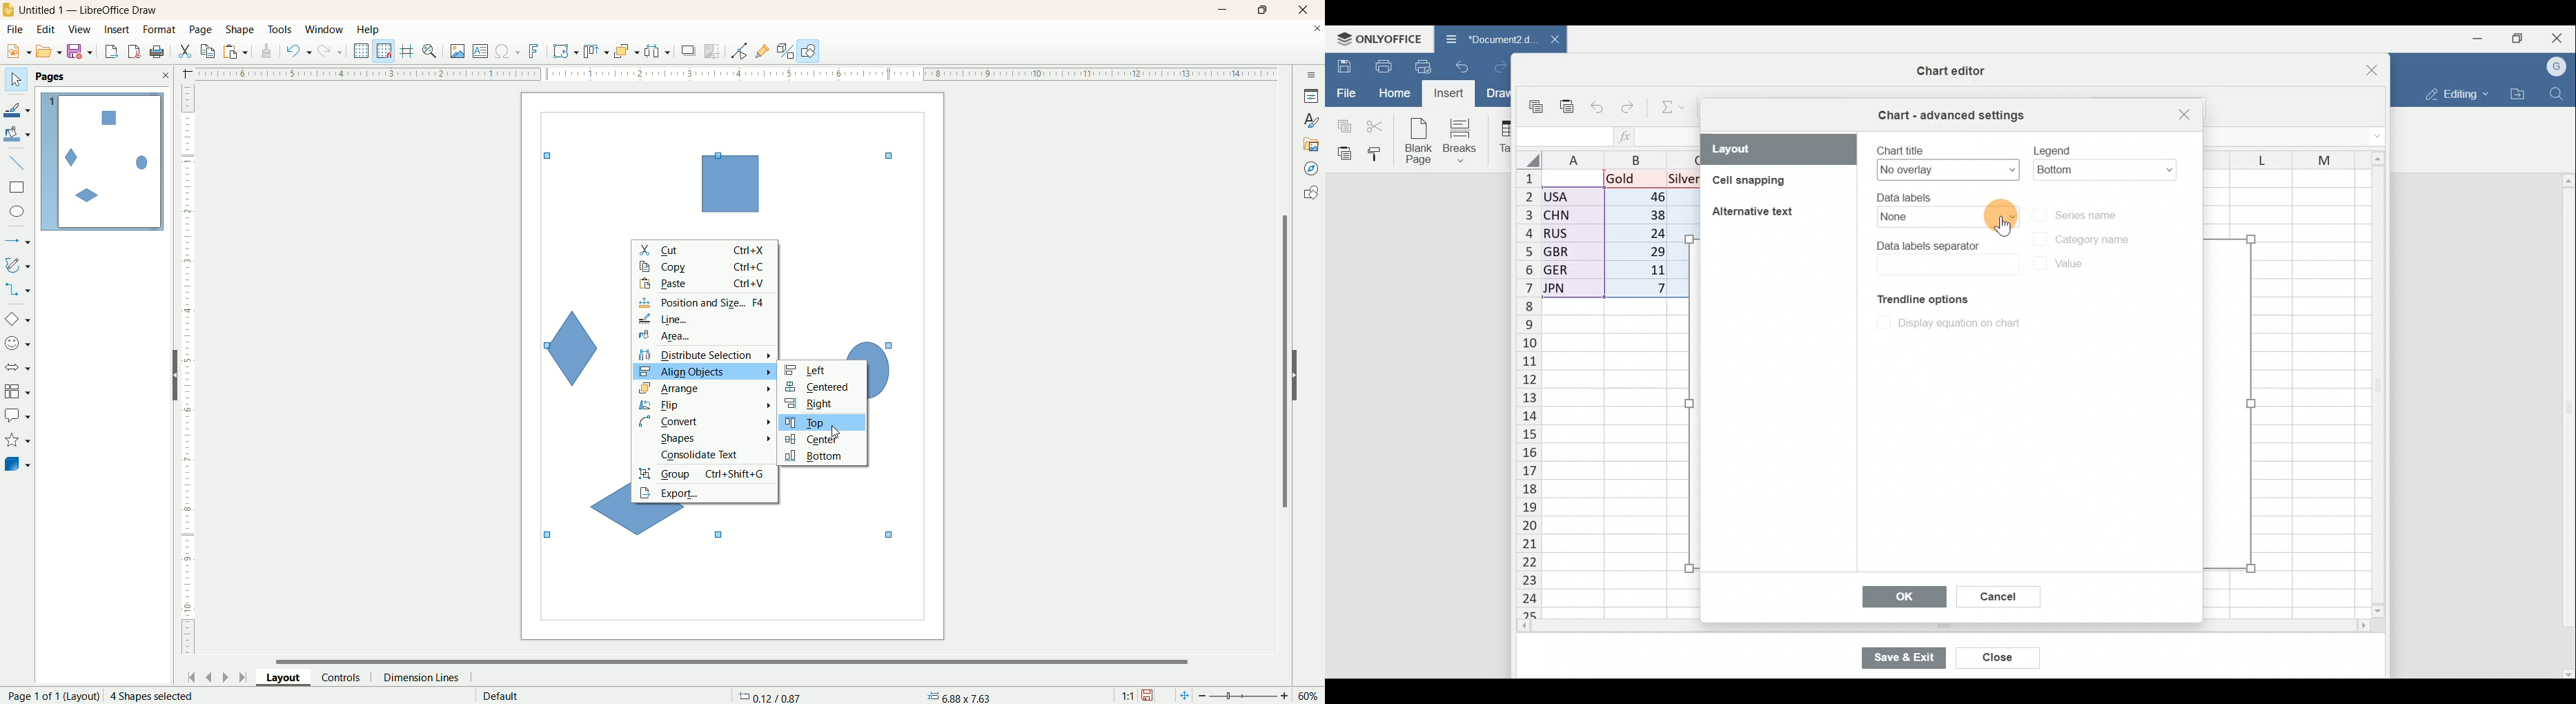 Image resolution: width=2576 pixels, height=728 pixels. Describe the element at coordinates (482, 52) in the screenshot. I see `text box` at that location.